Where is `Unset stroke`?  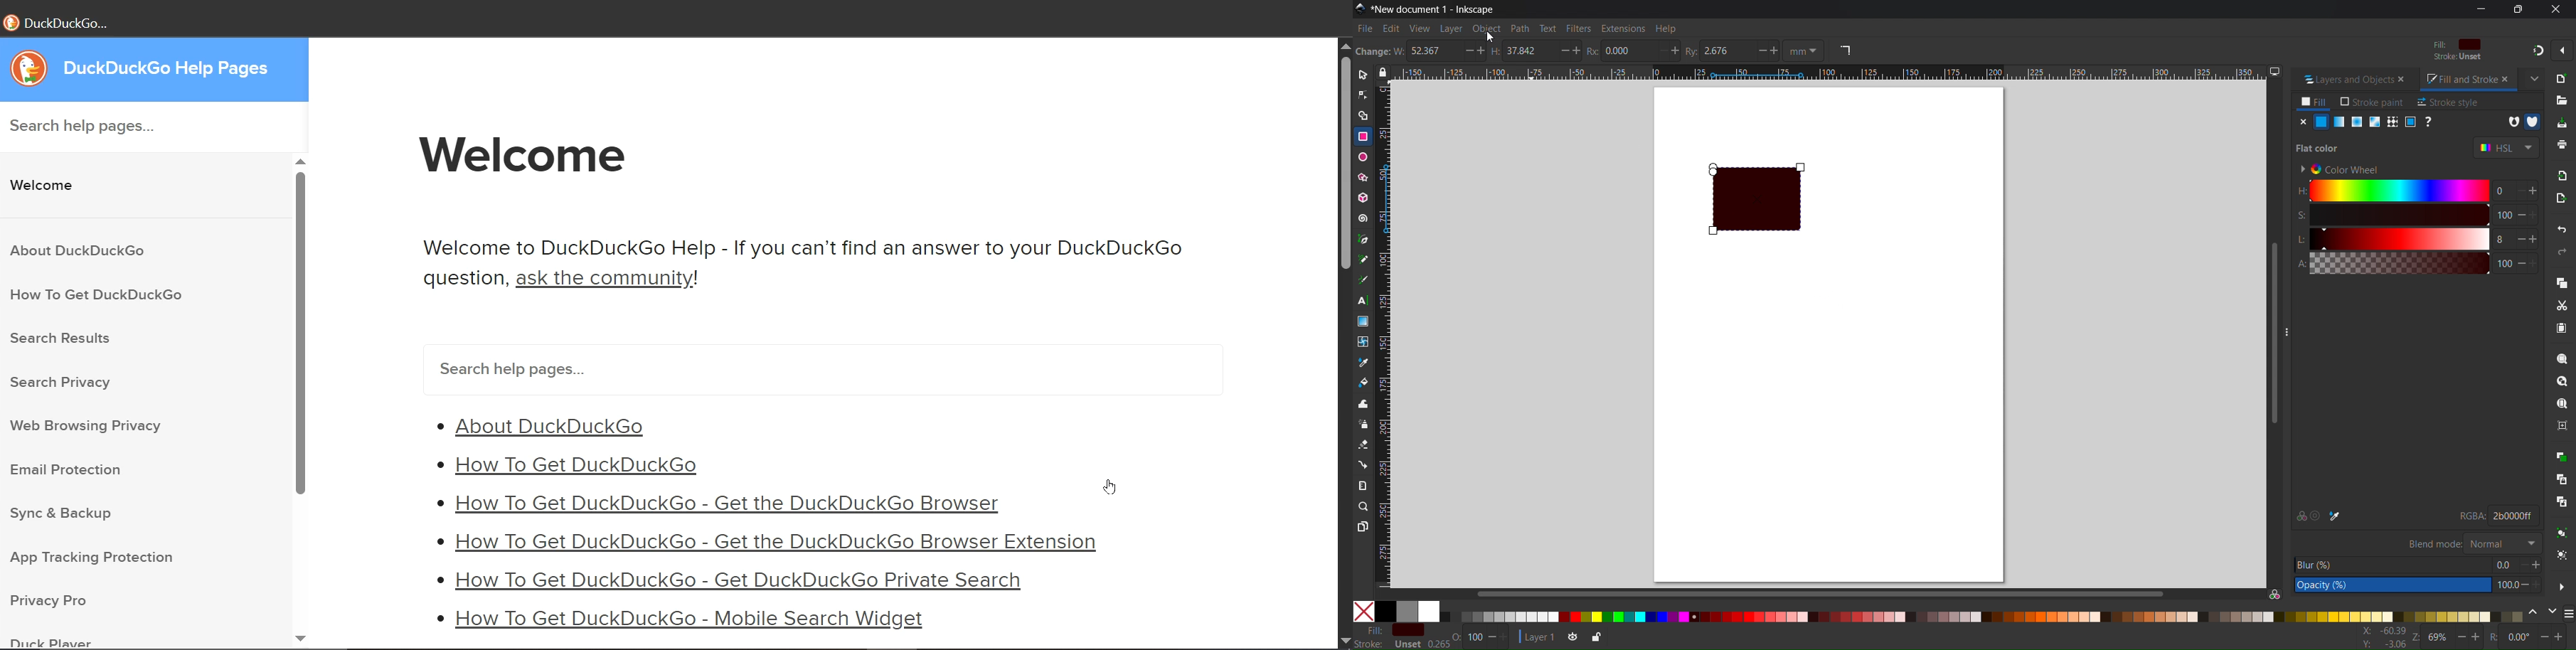 Unset stroke is located at coordinates (1407, 644).